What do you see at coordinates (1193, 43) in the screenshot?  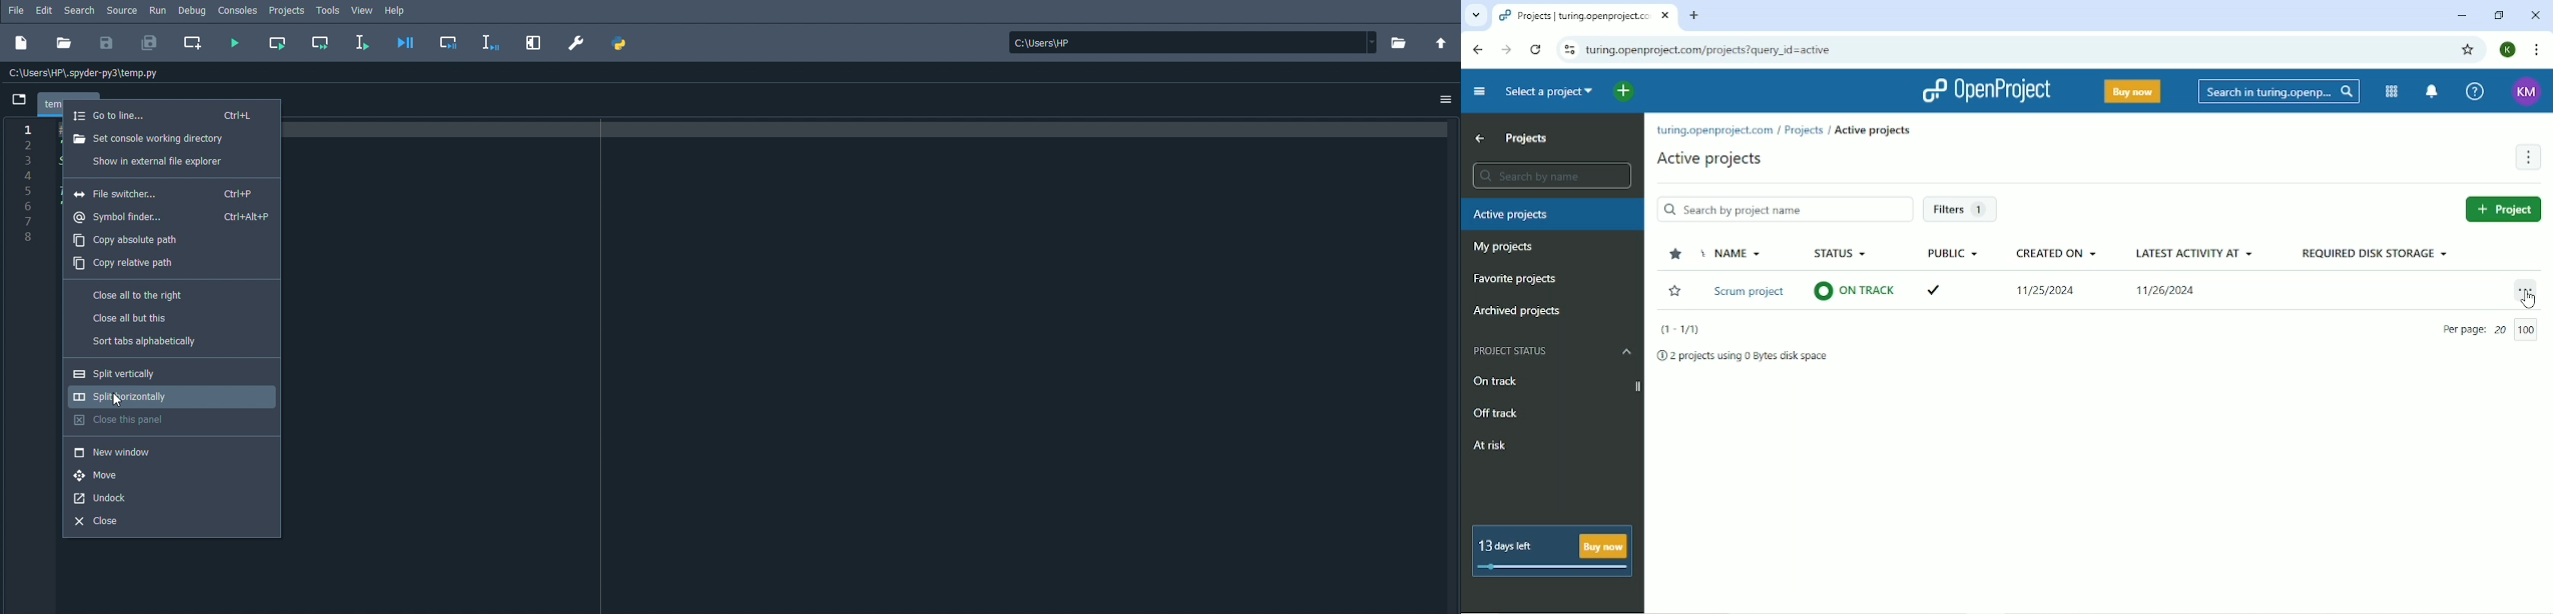 I see `C:\Users\HP` at bounding box center [1193, 43].